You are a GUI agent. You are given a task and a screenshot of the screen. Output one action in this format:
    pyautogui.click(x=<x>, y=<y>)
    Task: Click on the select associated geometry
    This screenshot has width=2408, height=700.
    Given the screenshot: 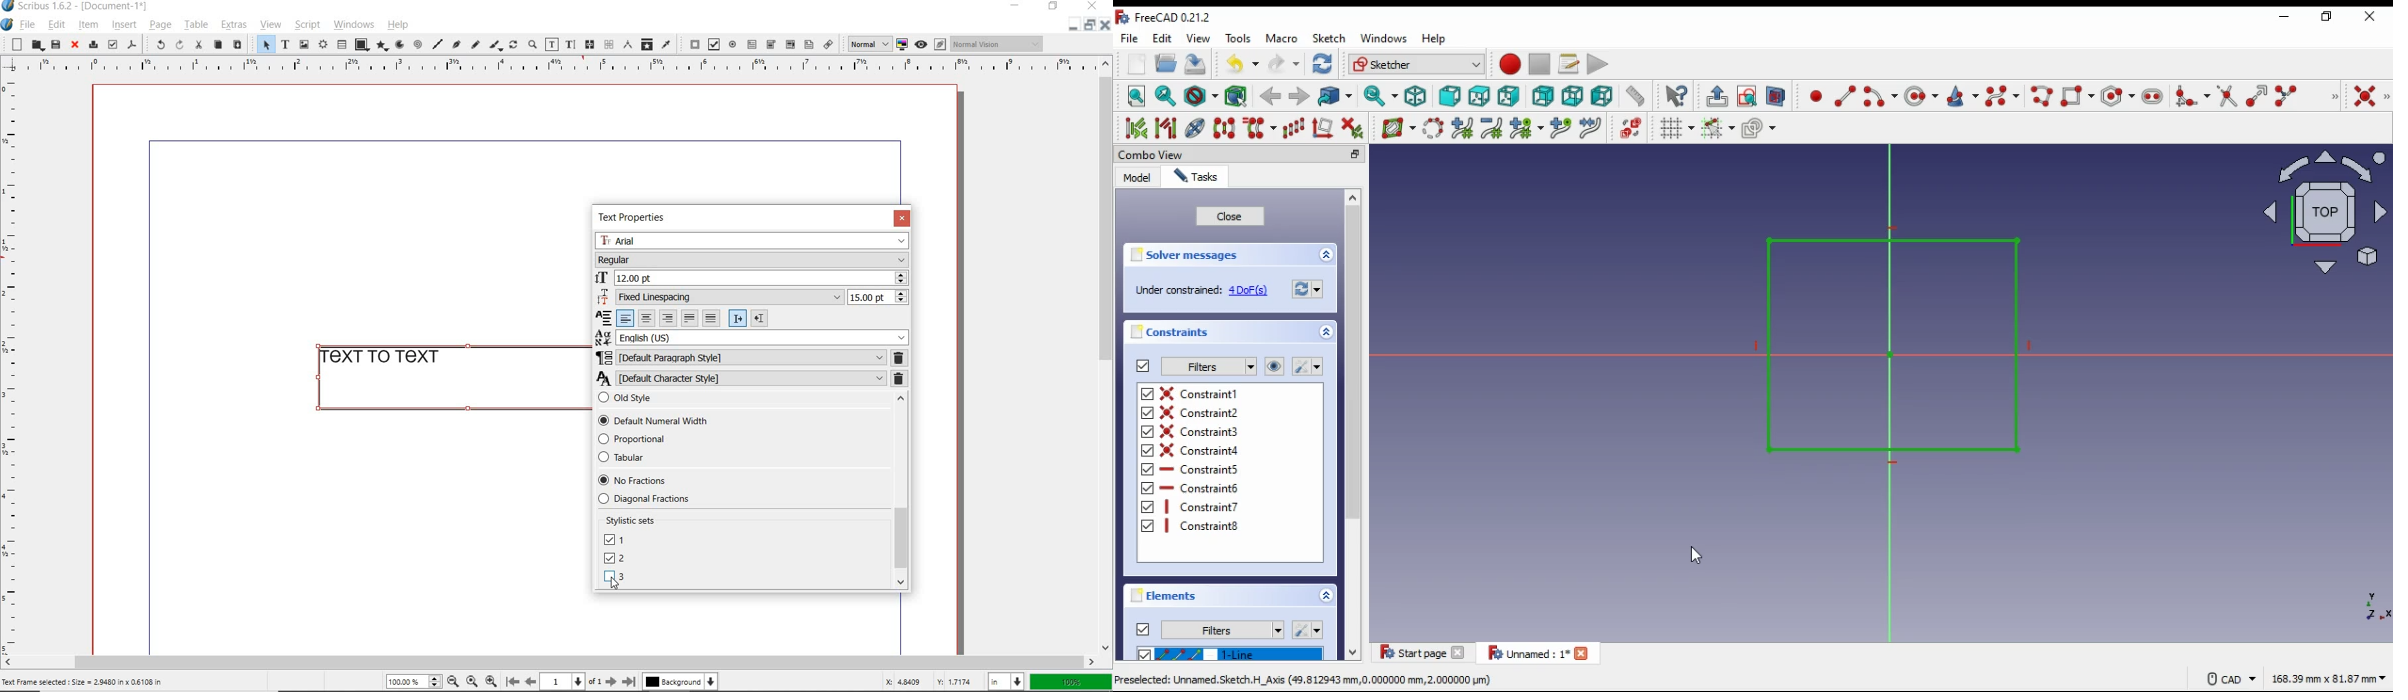 What is the action you would take?
    pyautogui.click(x=1238, y=95)
    